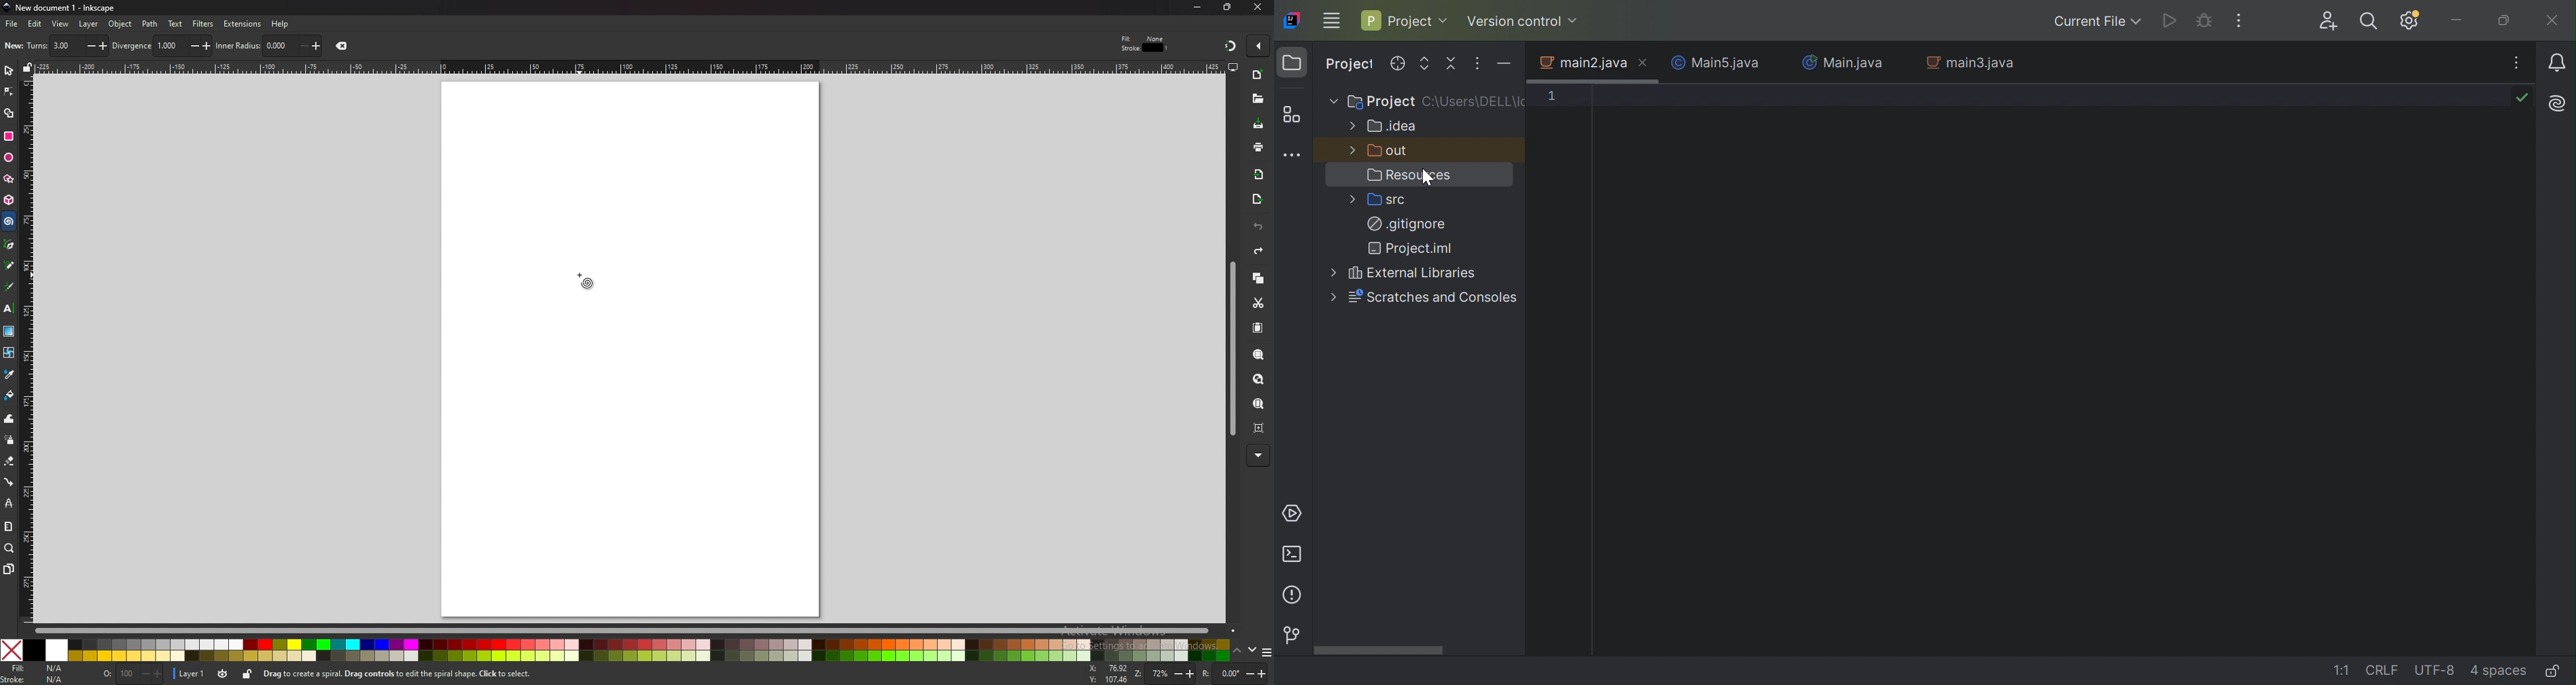 The image size is (2576, 700). What do you see at coordinates (1234, 67) in the screenshot?
I see `display tools` at bounding box center [1234, 67].